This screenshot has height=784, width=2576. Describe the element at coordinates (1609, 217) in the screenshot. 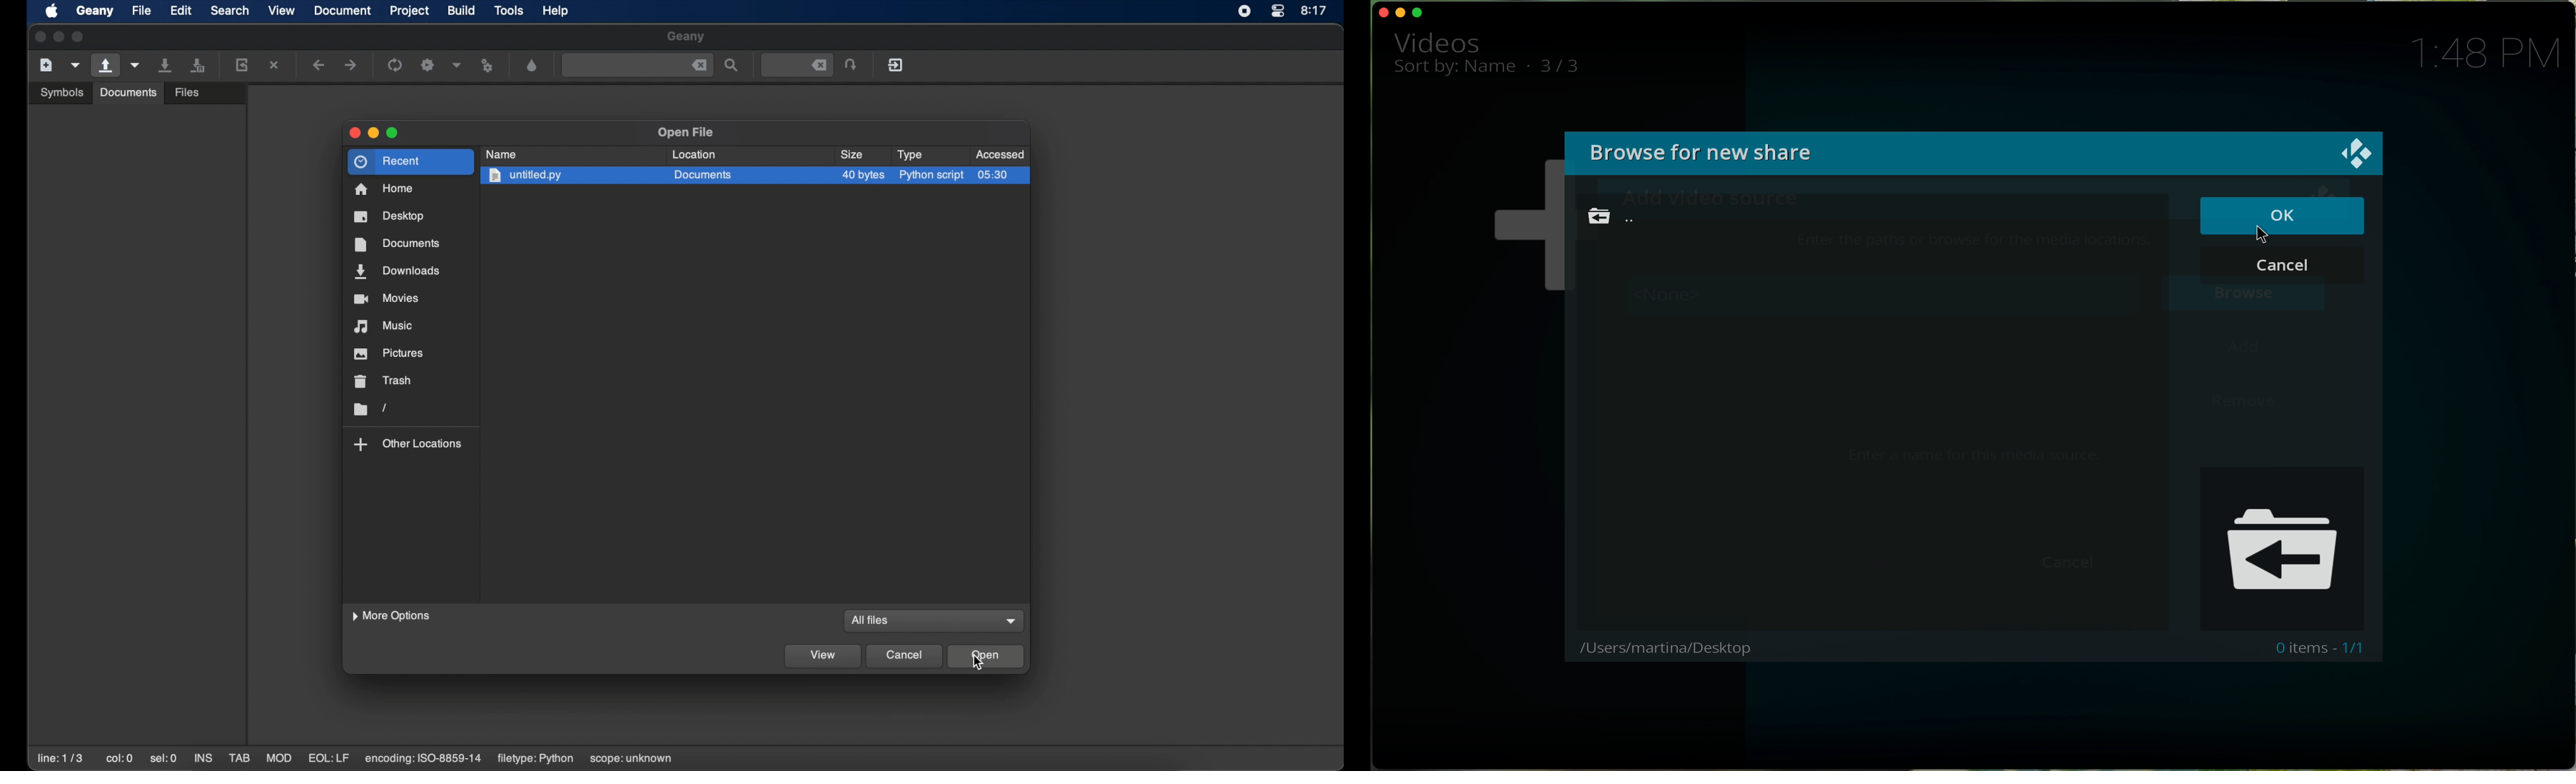

I see `go back` at that location.